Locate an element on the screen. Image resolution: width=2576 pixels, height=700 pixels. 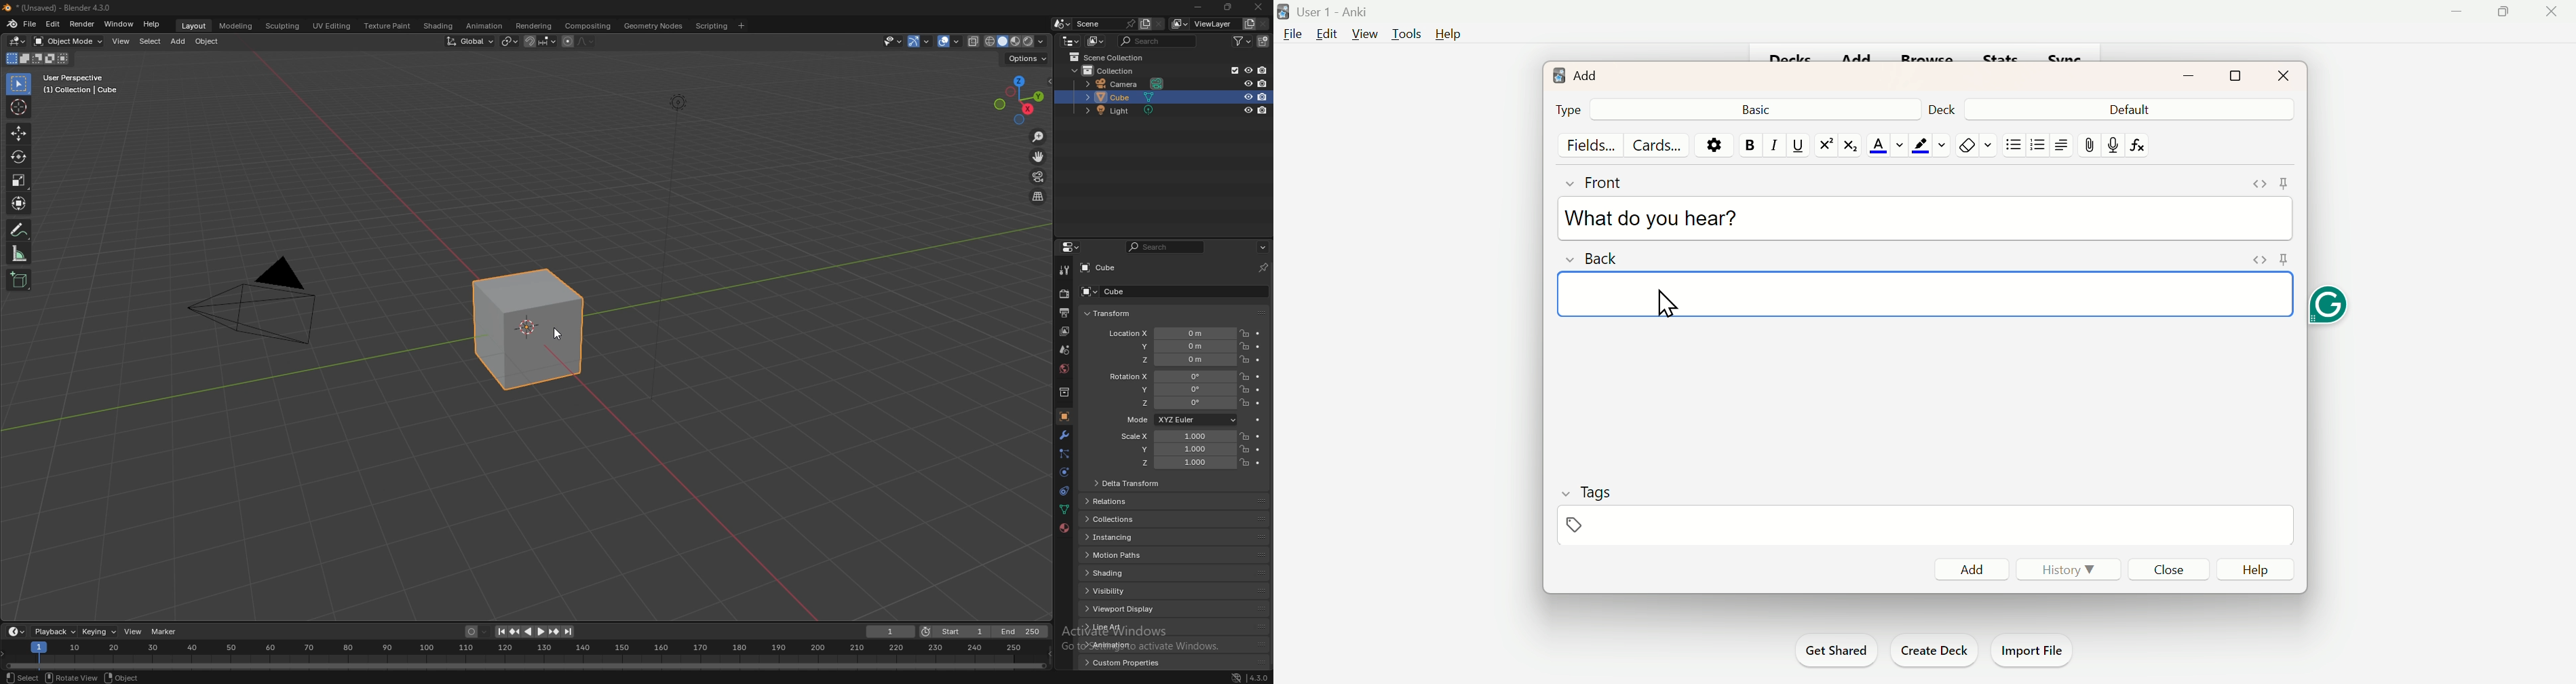
Create Deck is located at coordinates (1934, 650).